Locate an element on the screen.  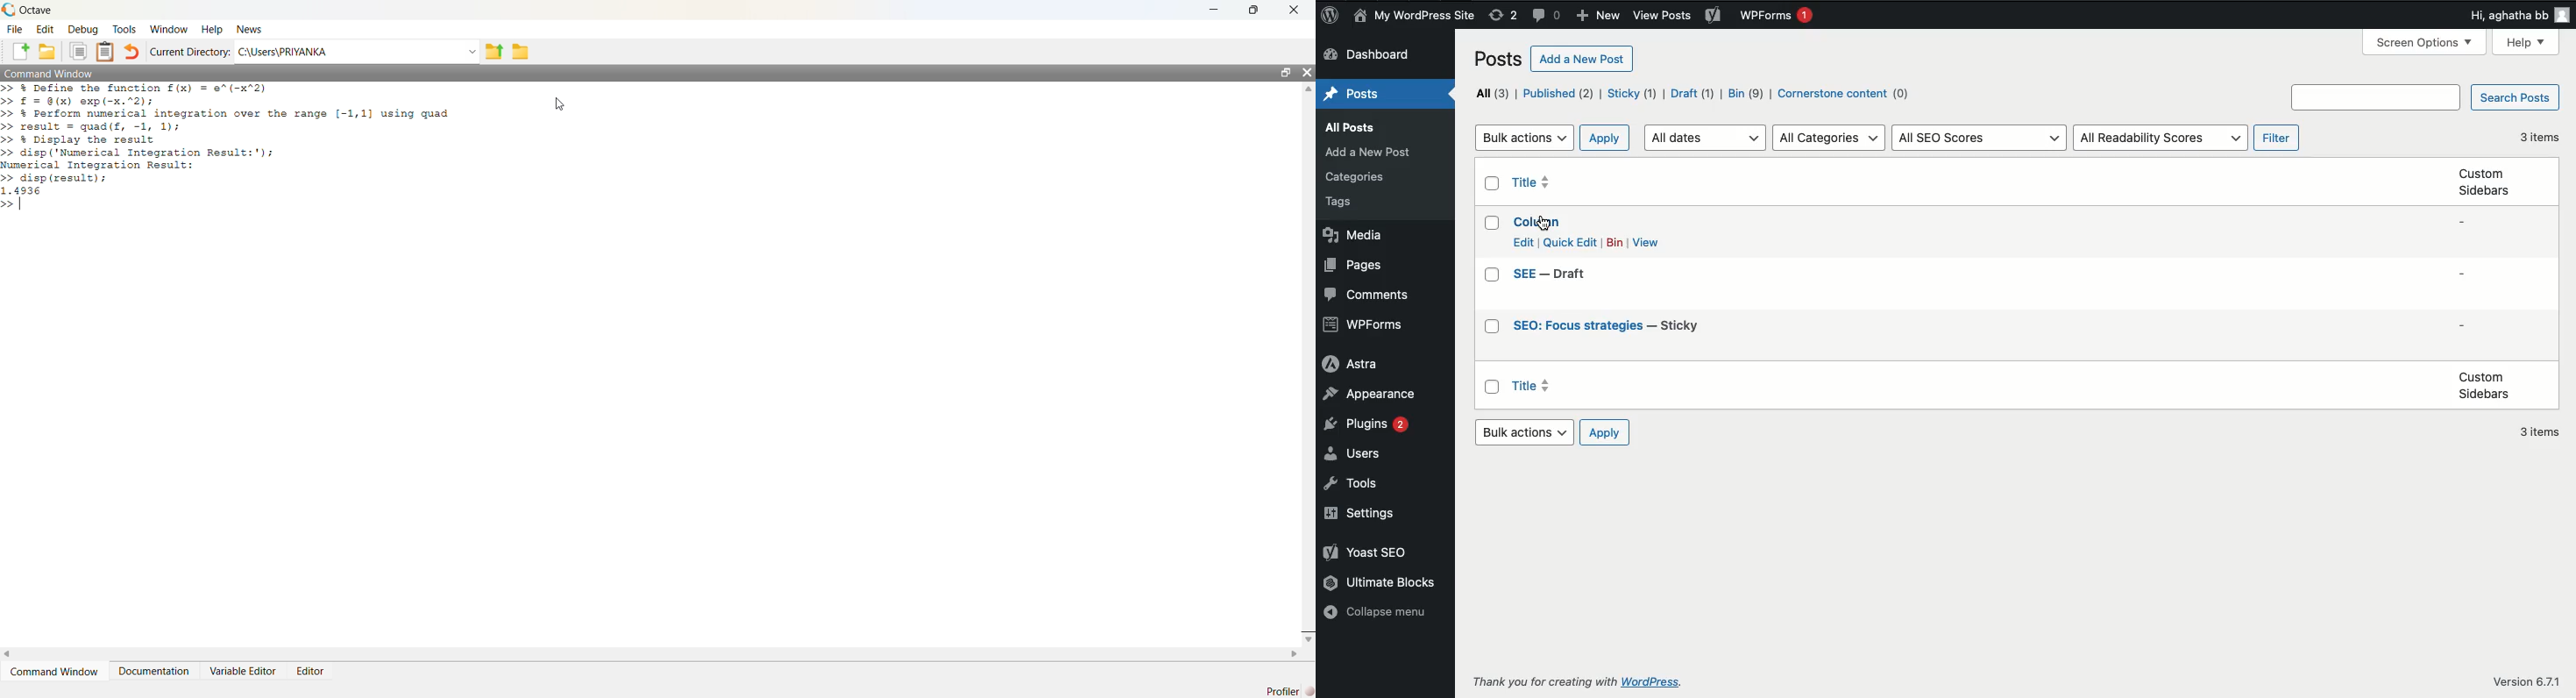
Thank you for creating with WordPress is located at coordinates (1541, 681).